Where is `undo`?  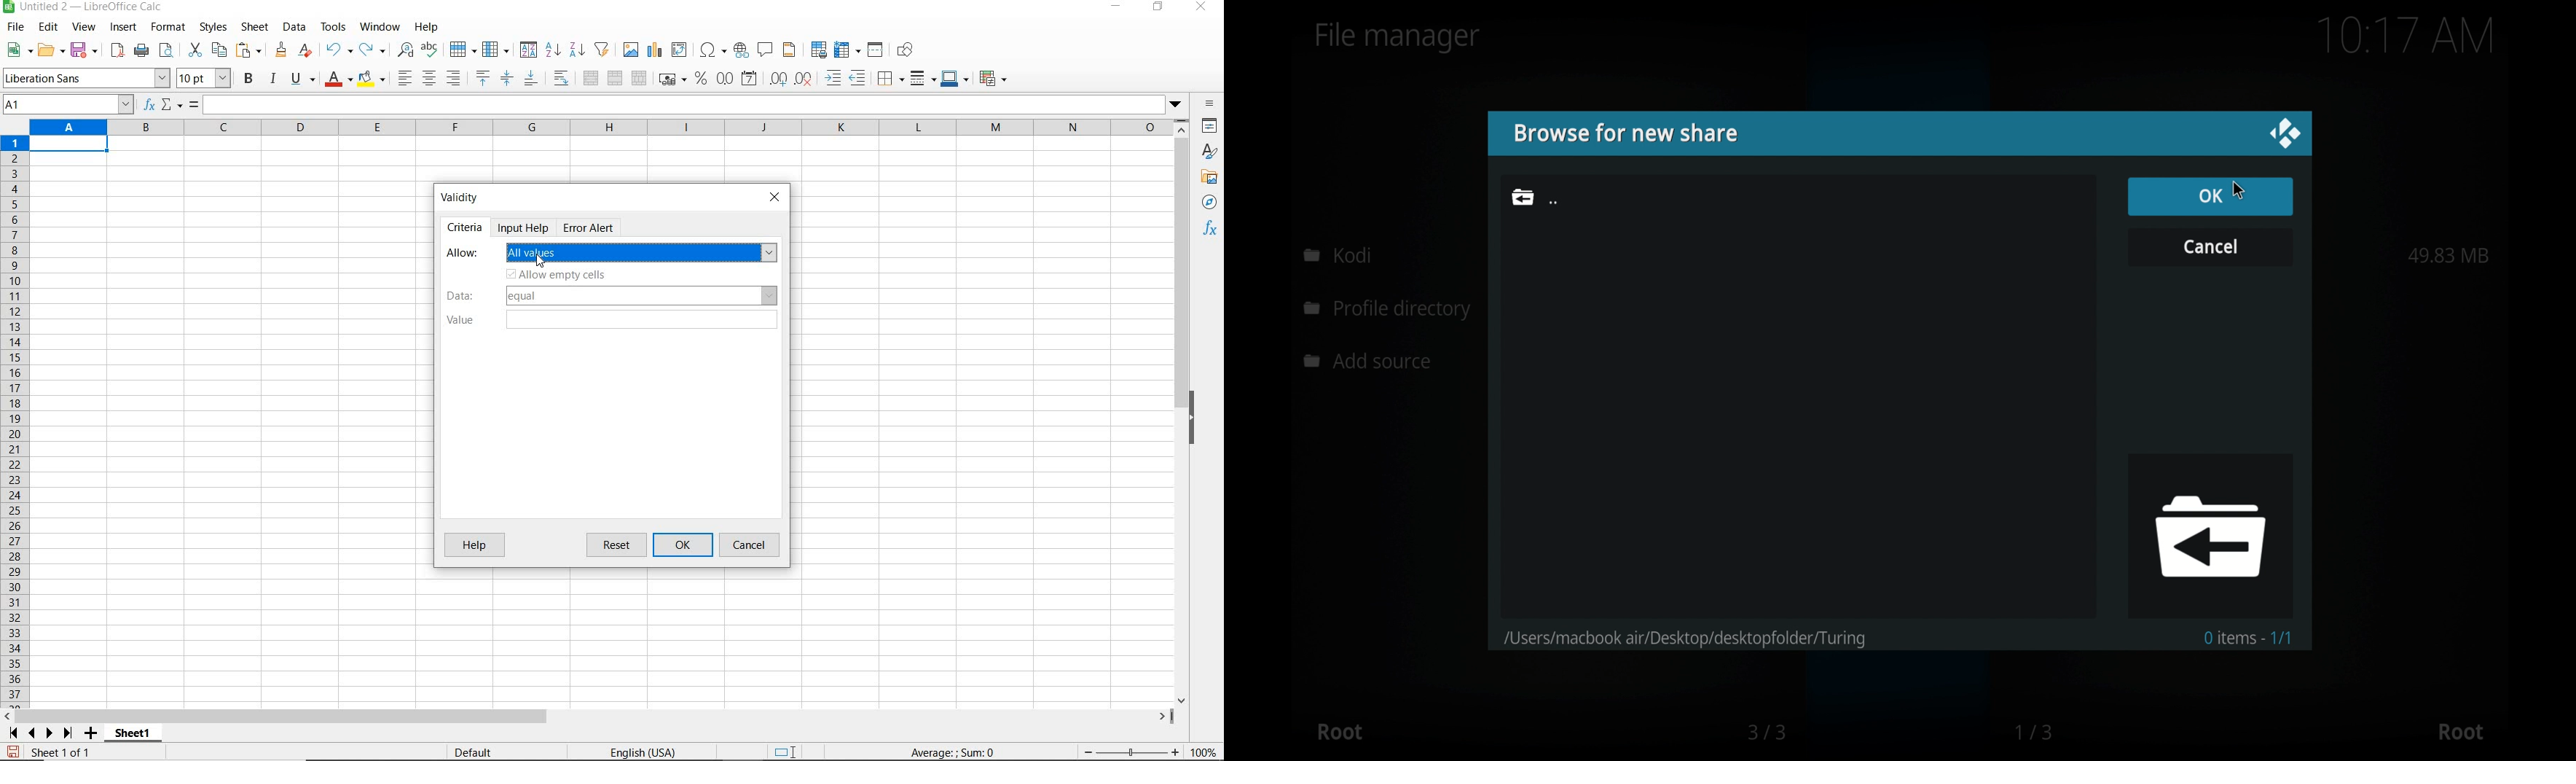
undo is located at coordinates (338, 50).